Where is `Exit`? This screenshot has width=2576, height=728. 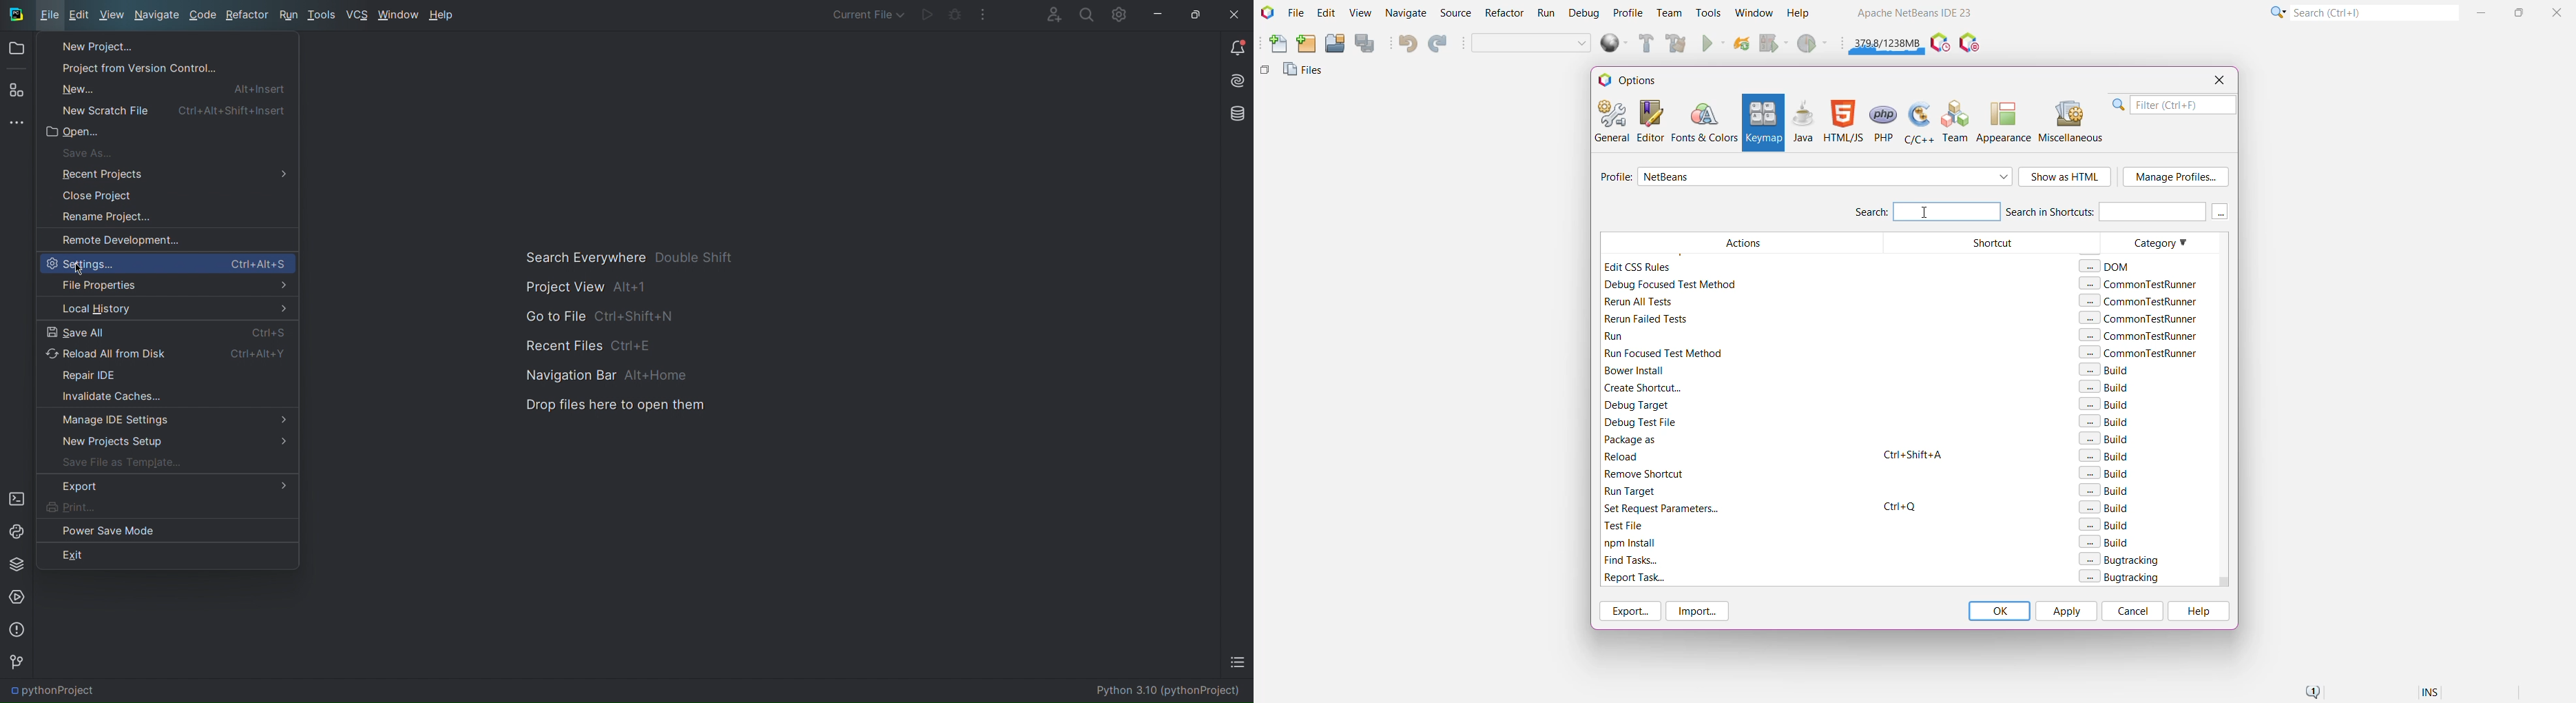 Exit is located at coordinates (74, 557).